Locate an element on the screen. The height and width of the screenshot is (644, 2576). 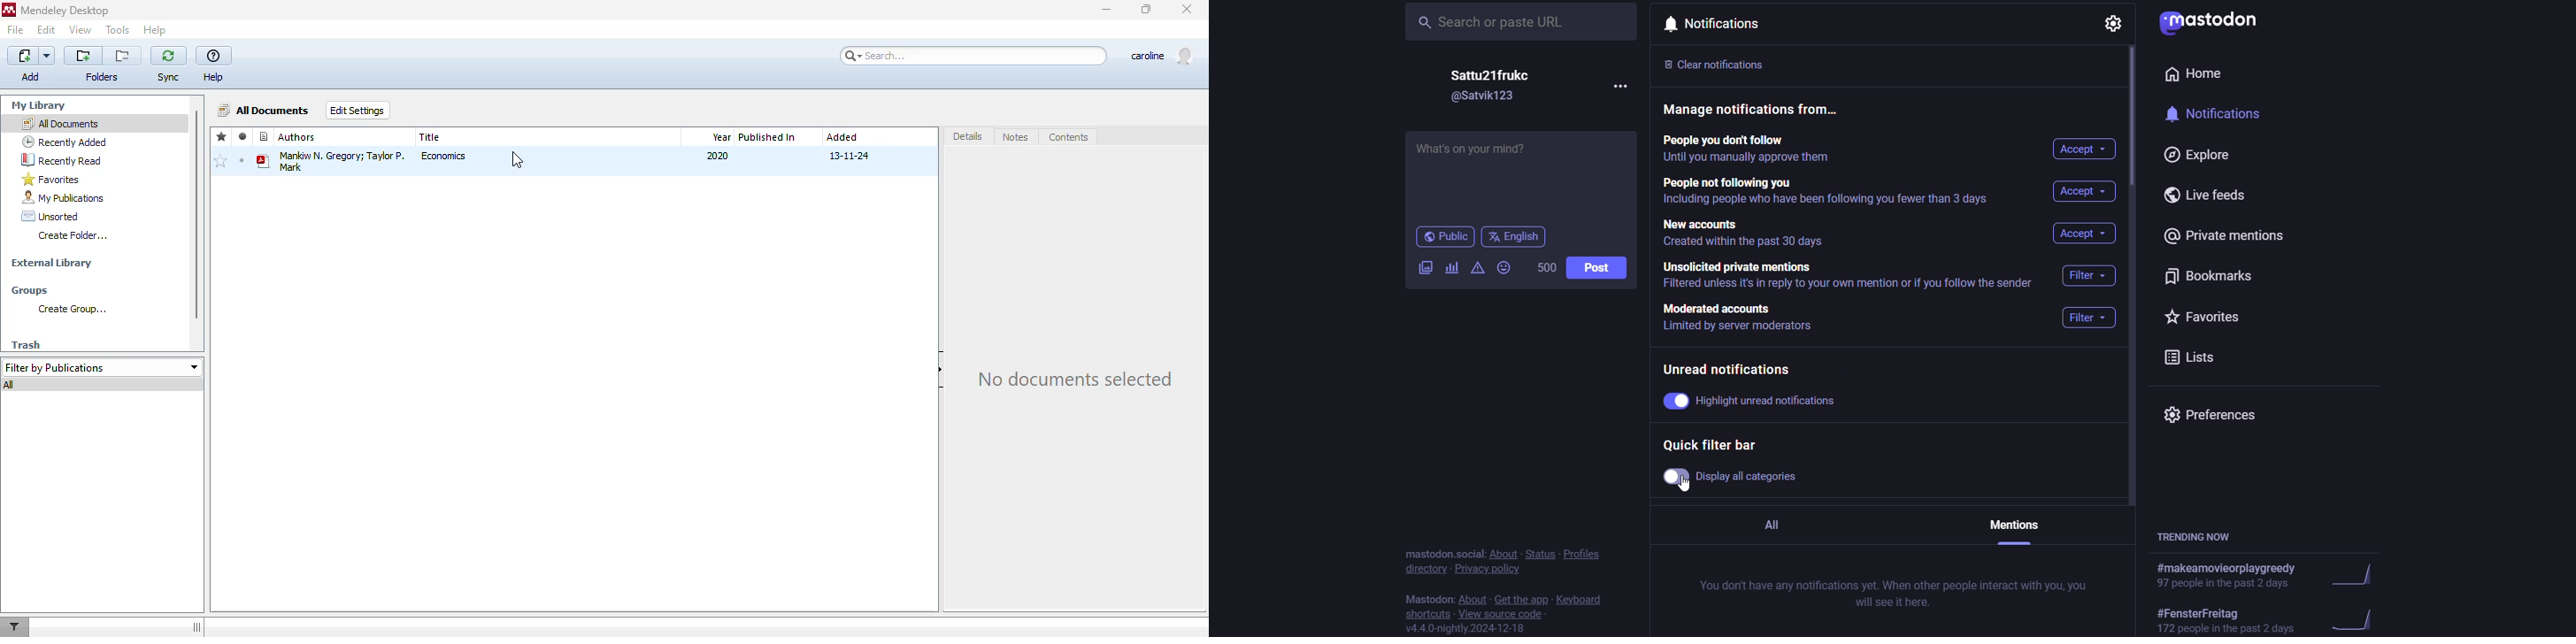
sync is located at coordinates (169, 56).